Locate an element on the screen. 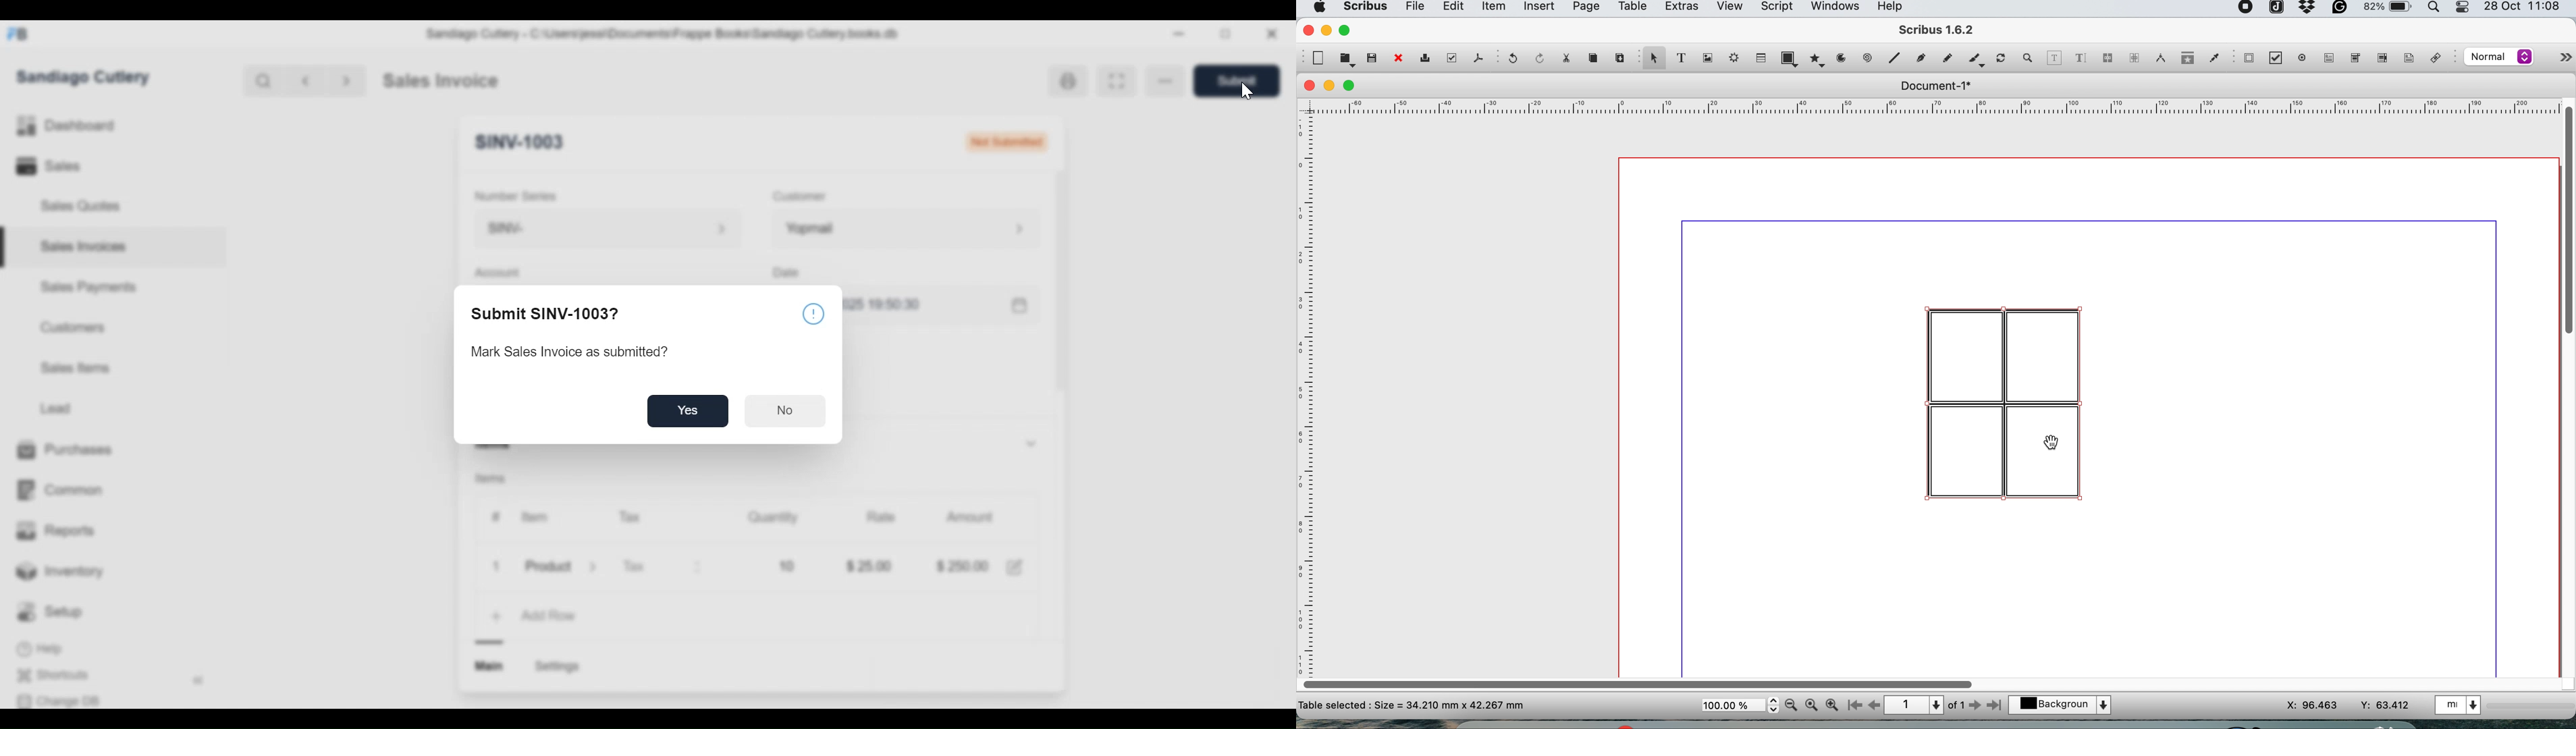 The height and width of the screenshot is (756, 2576). arc is located at coordinates (1845, 58).